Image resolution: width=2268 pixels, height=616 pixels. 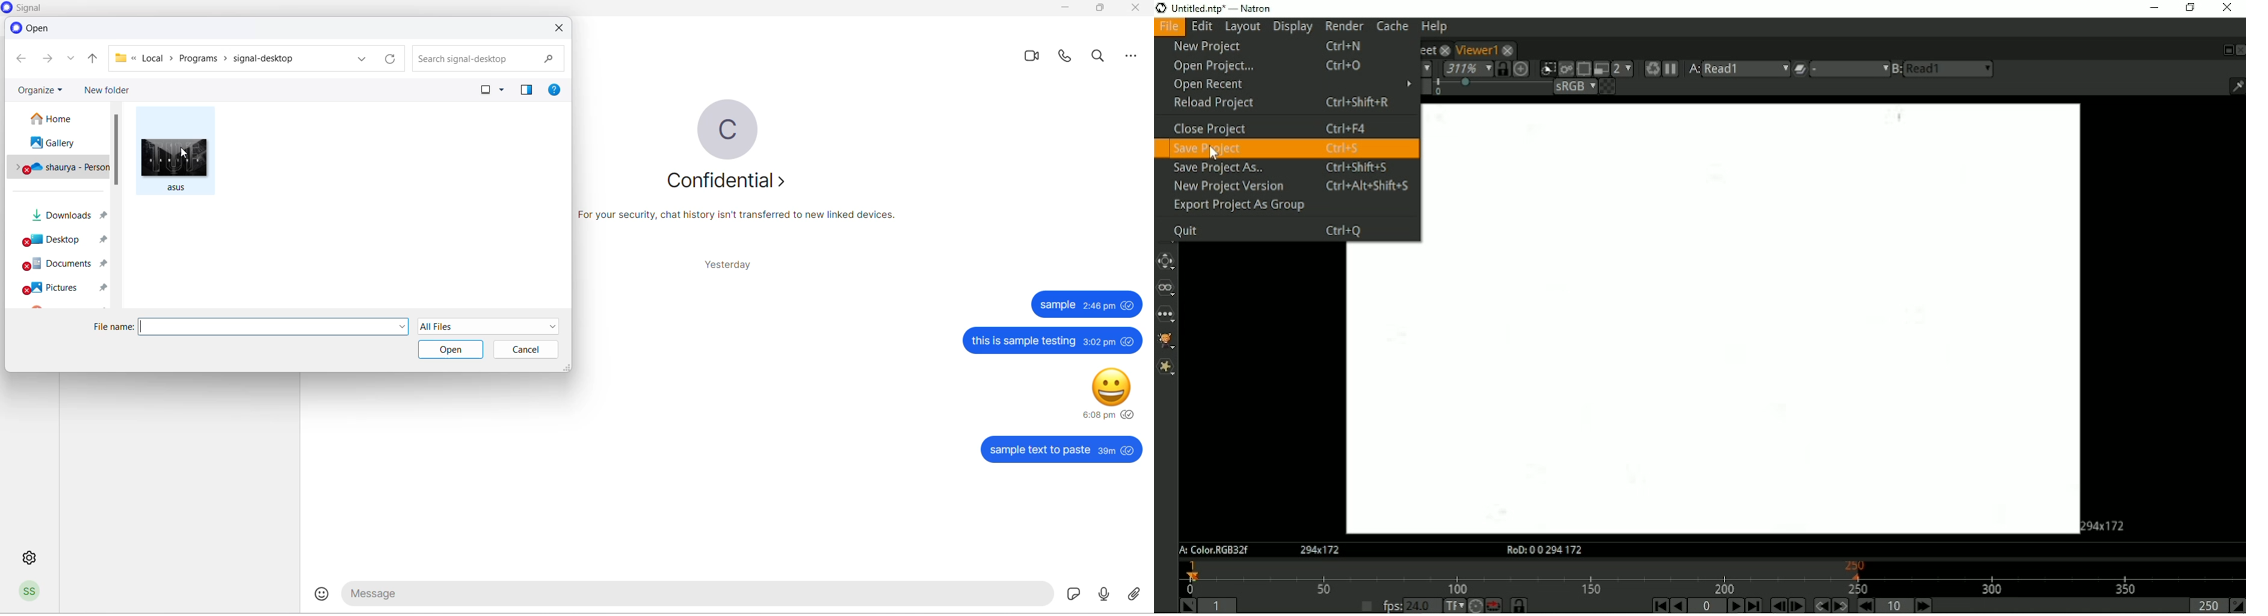 I want to click on settings, so click(x=27, y=556).